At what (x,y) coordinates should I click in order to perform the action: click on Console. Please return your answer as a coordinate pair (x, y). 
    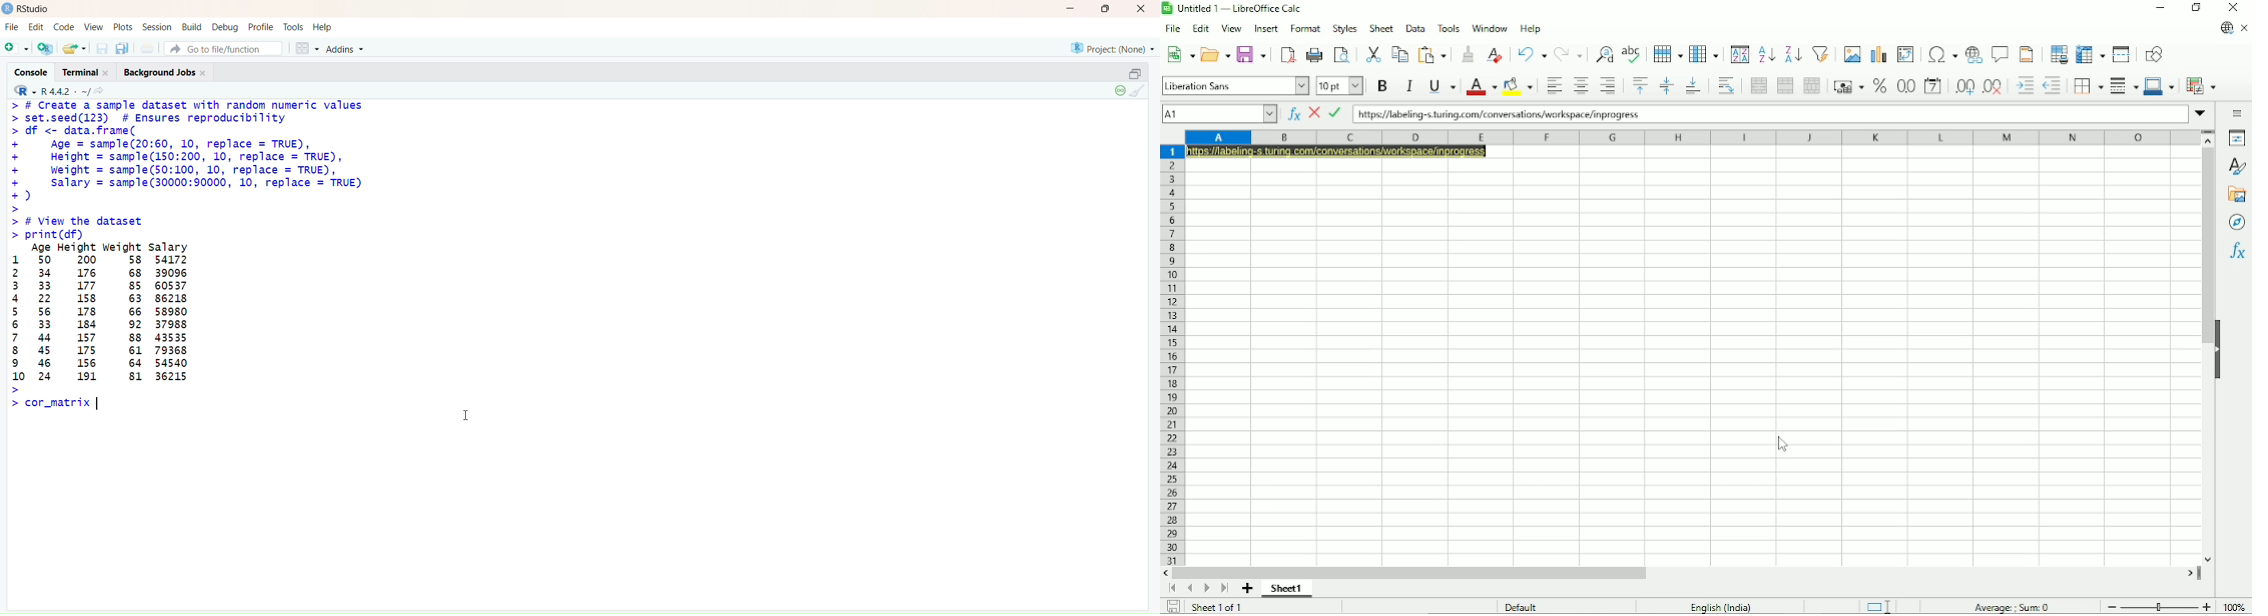
    Looking at the image, I should click on (35, 71).